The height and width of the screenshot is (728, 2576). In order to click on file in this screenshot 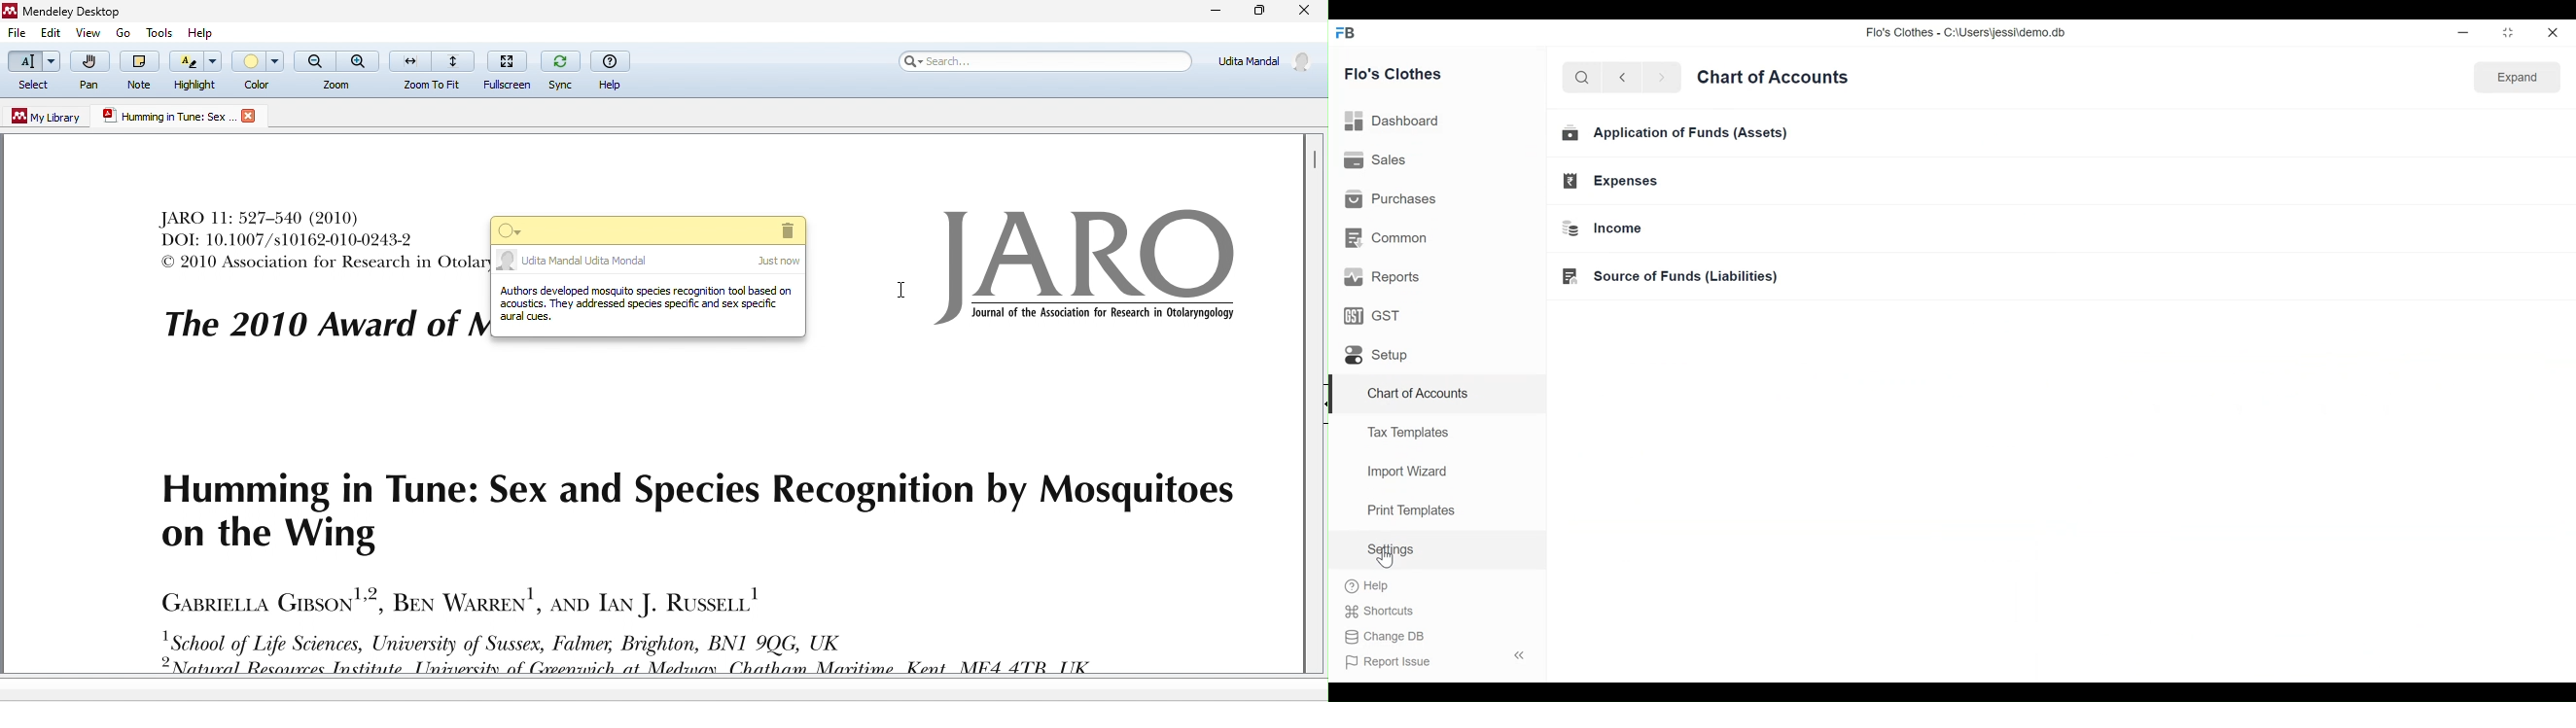, I will do `click(18, 35)`.